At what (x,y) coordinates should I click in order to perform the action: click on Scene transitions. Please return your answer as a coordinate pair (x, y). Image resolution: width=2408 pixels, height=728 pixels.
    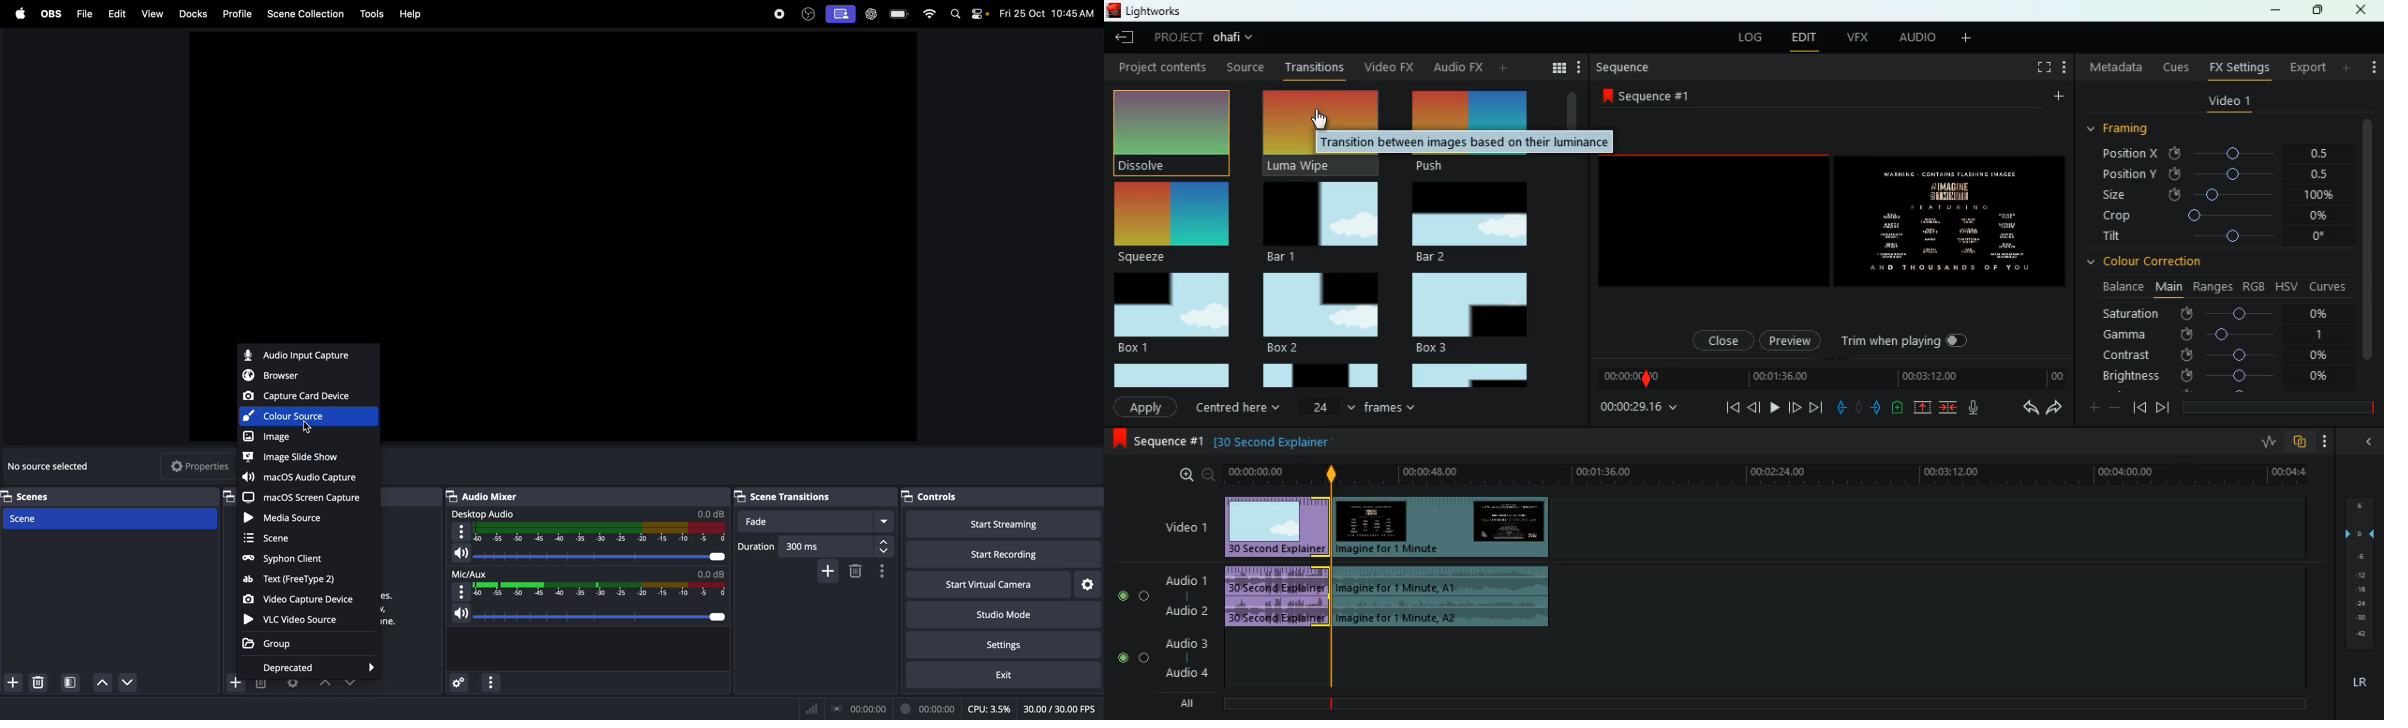
    Looking at the image, I should click on (780, 497).